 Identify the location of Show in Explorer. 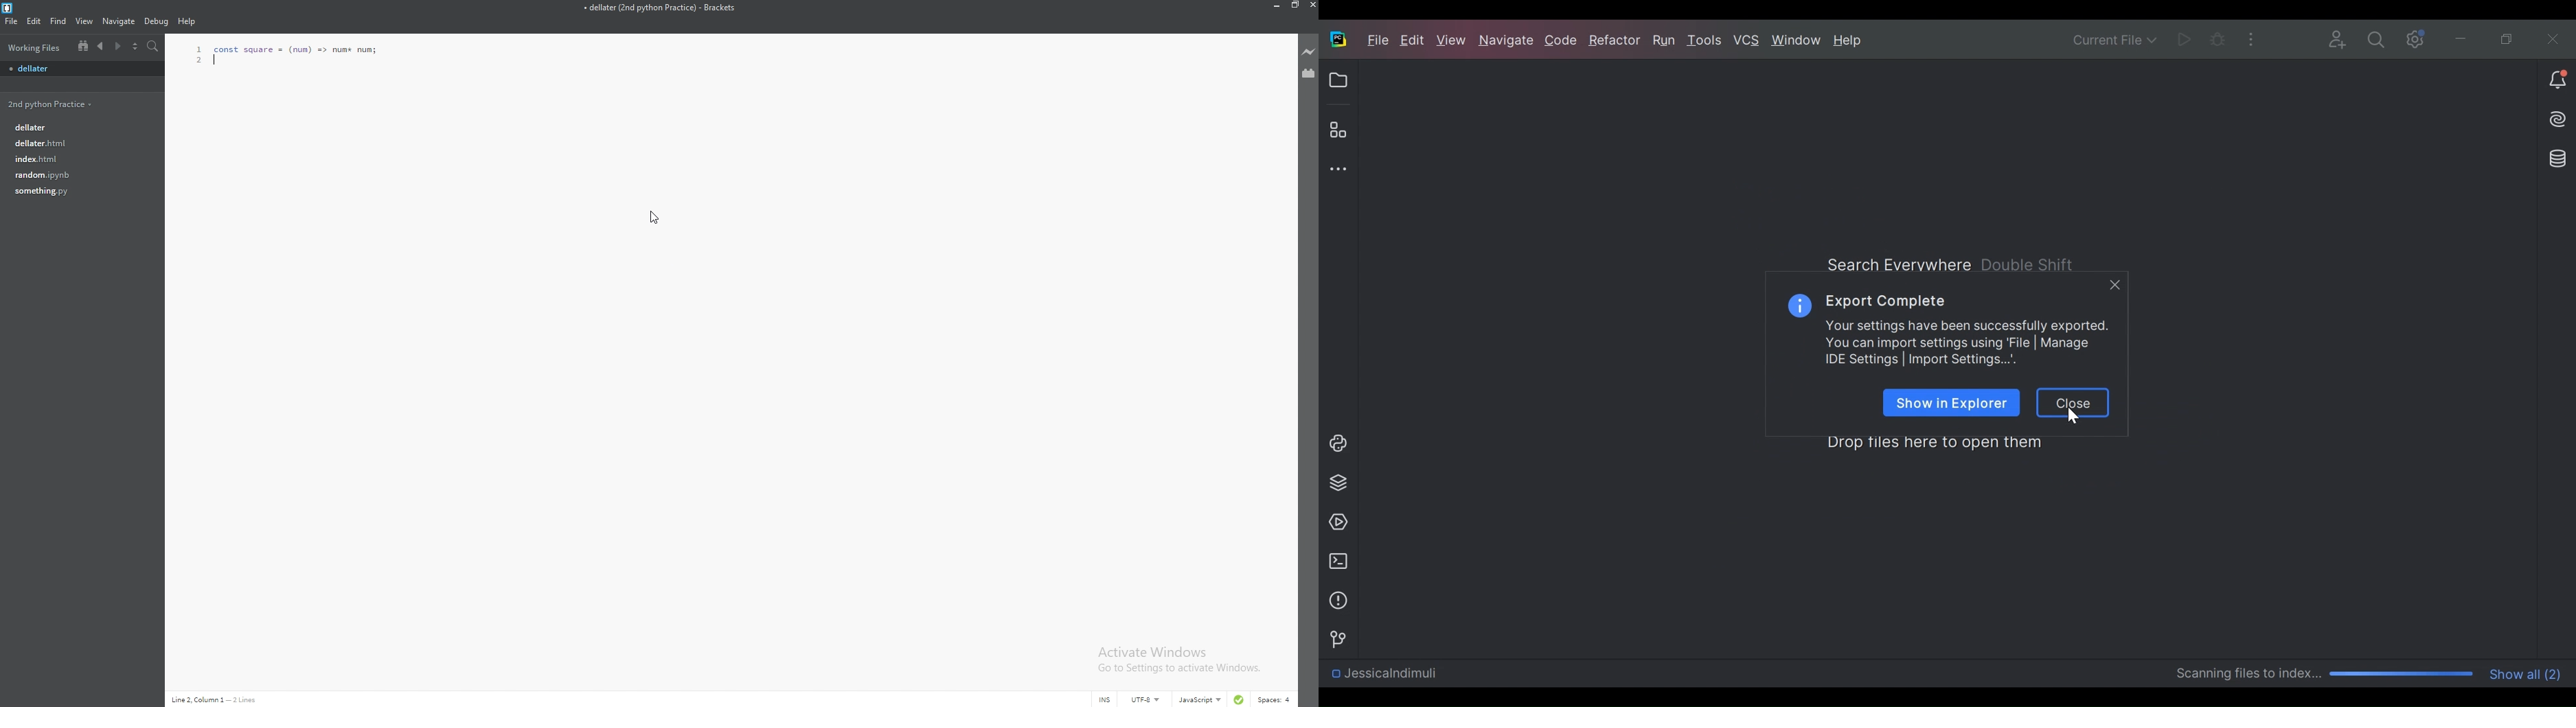
(1953, 403).